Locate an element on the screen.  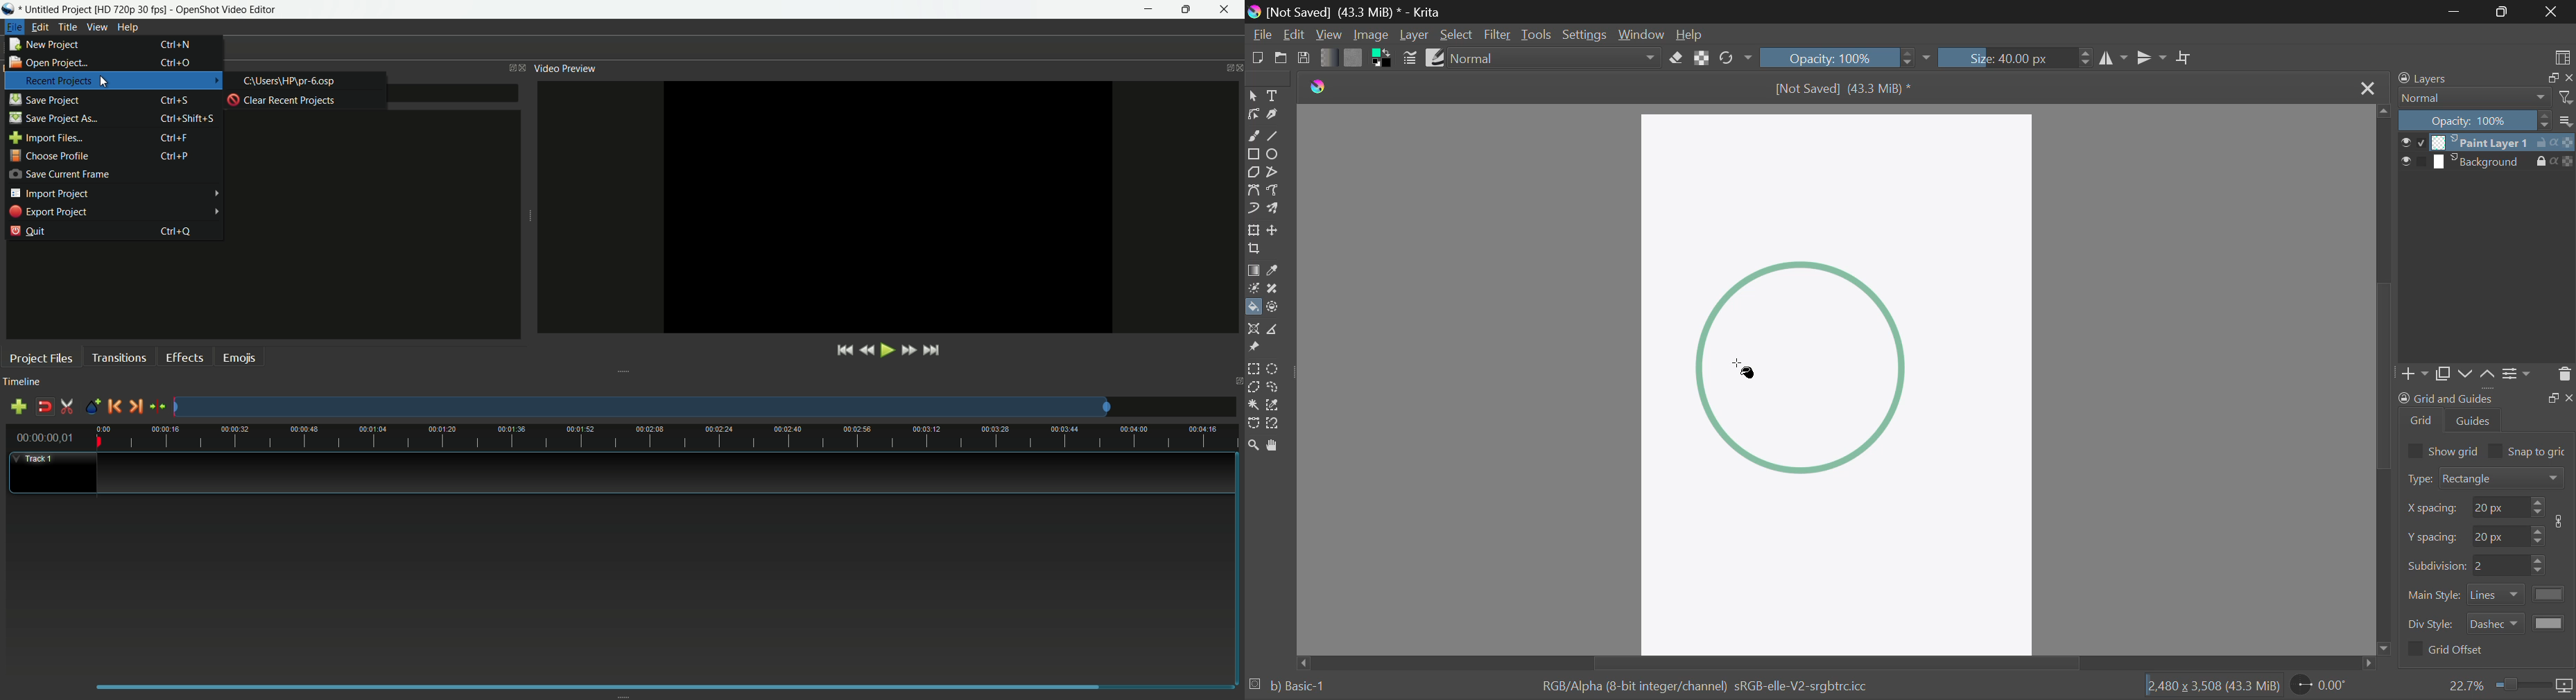
Opacity is located at coordinates (1847, 58).